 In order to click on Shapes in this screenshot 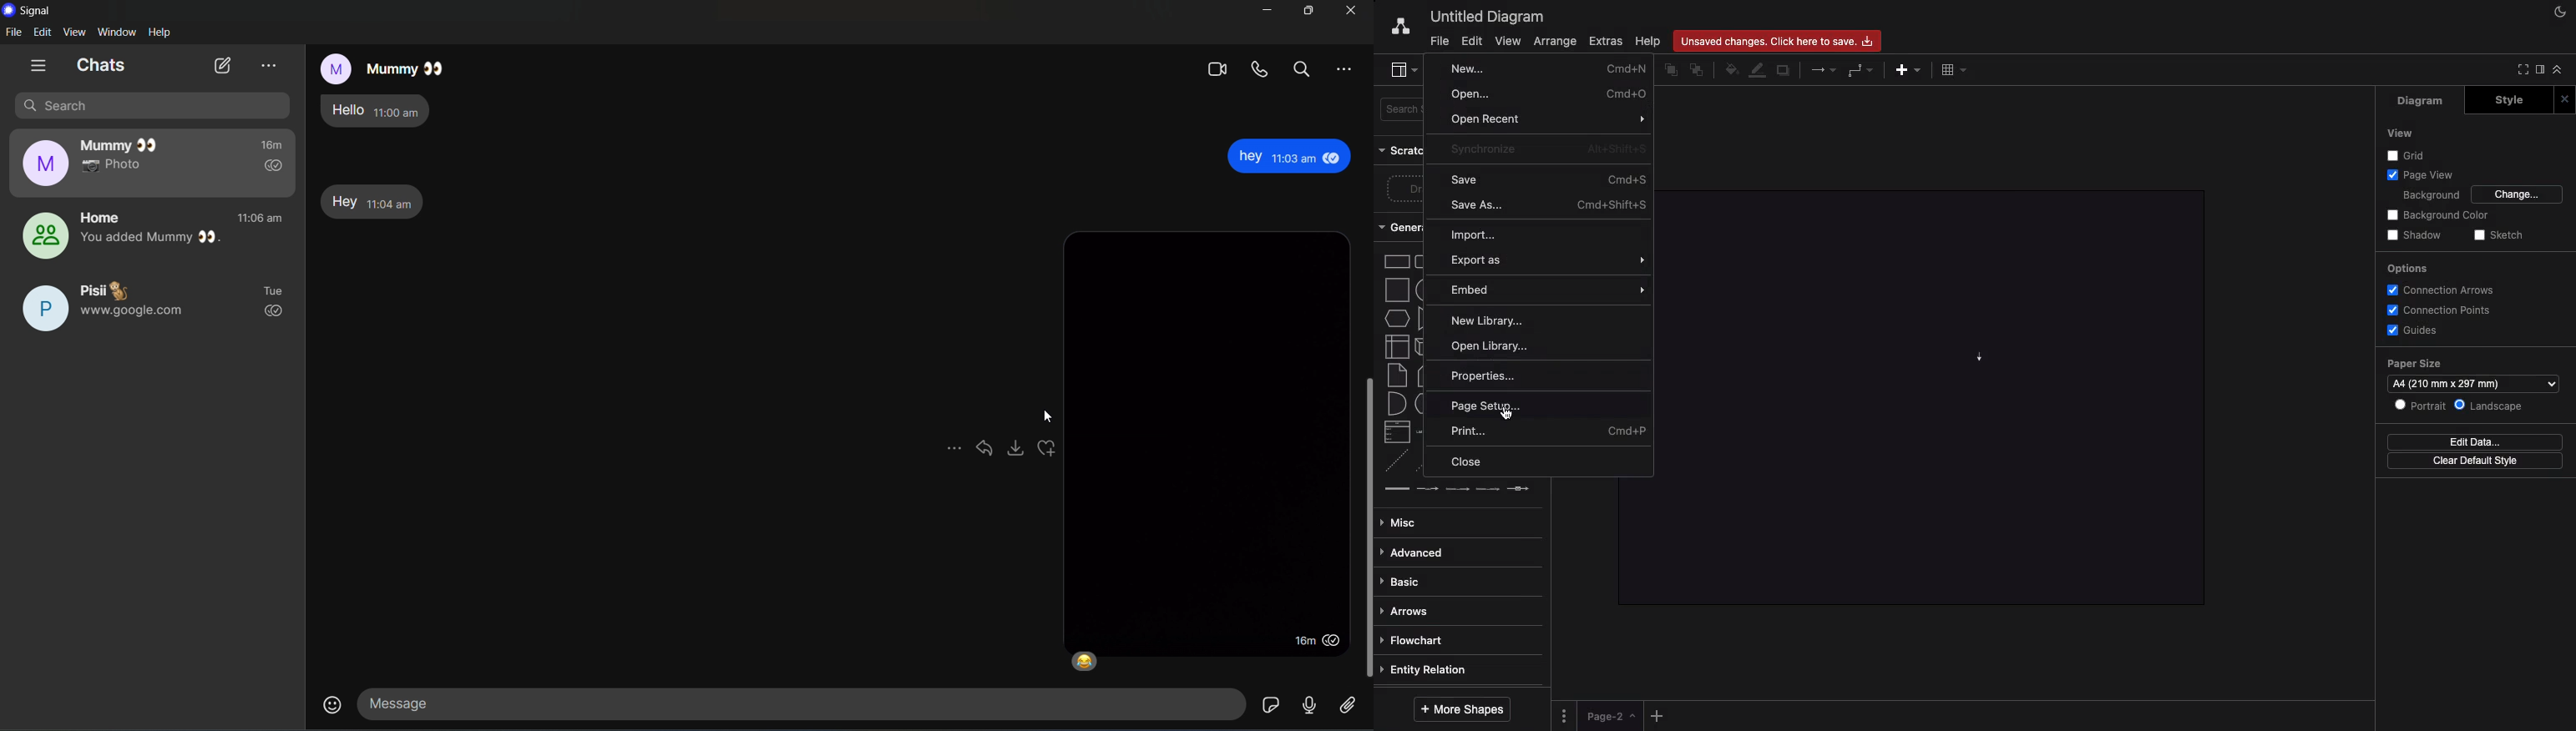, I will do `click(1396, 374)`.